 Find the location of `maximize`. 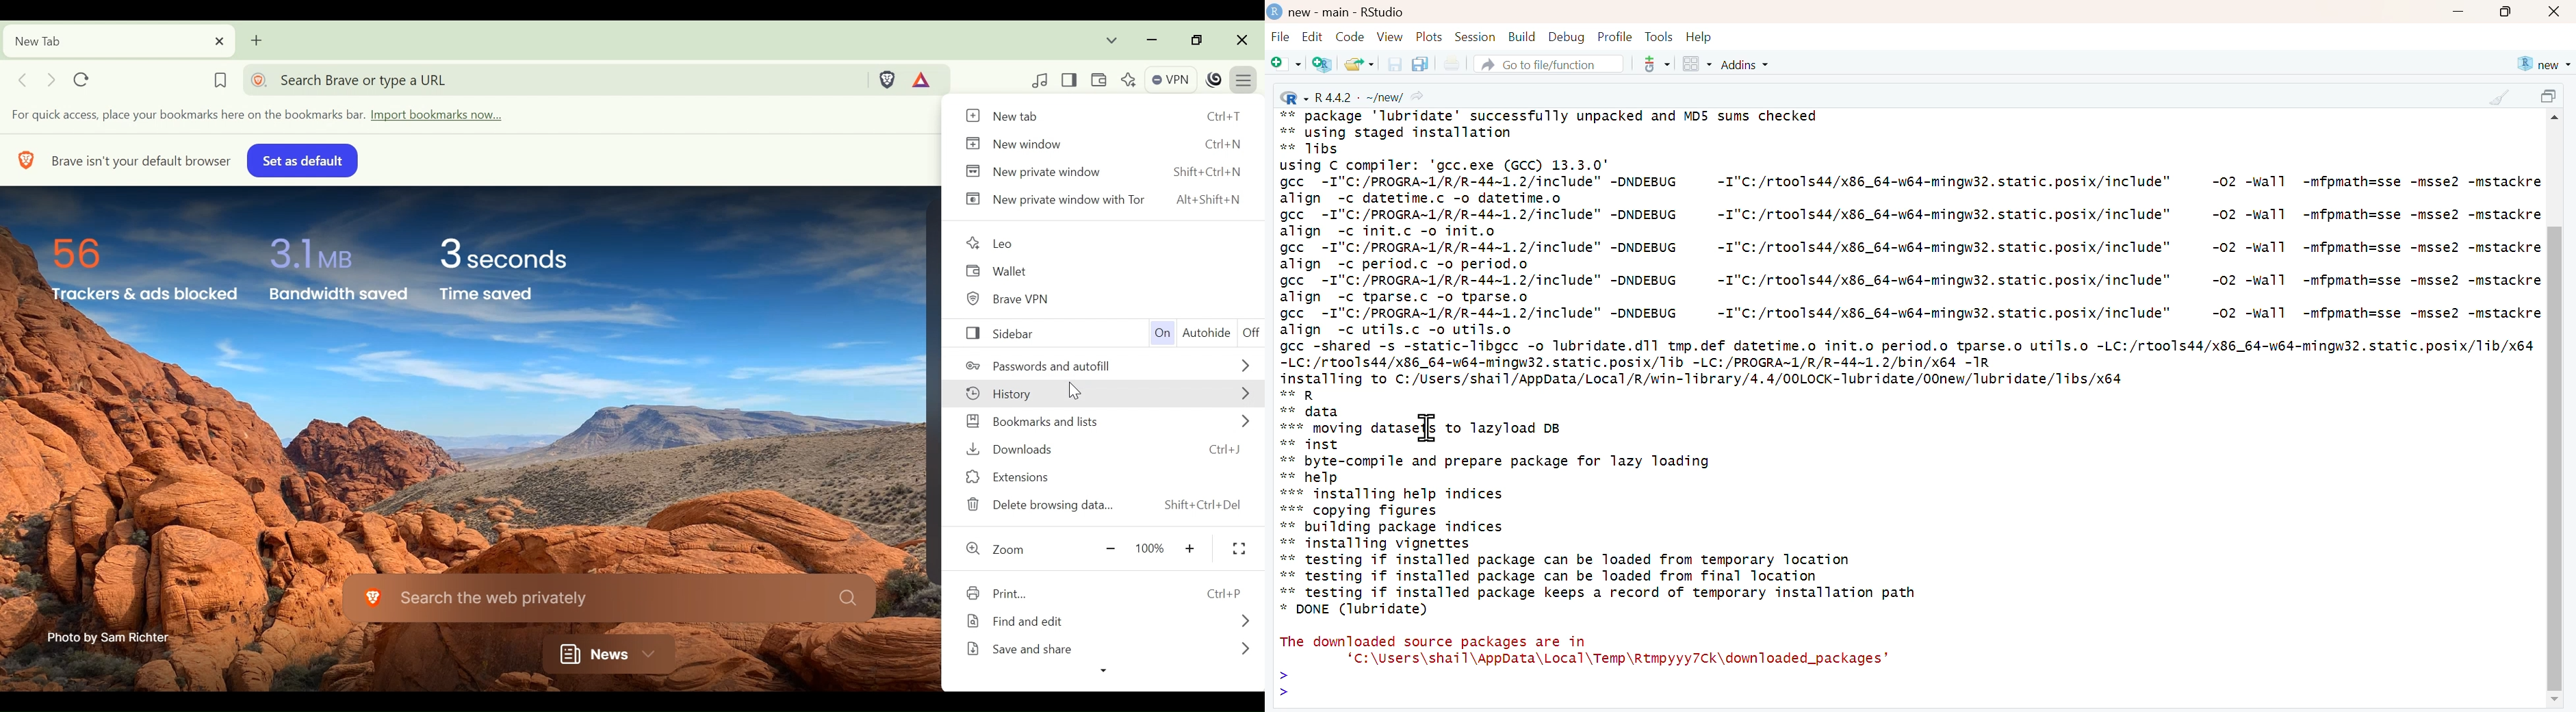

maximize is located at coordinates (2506, 12).